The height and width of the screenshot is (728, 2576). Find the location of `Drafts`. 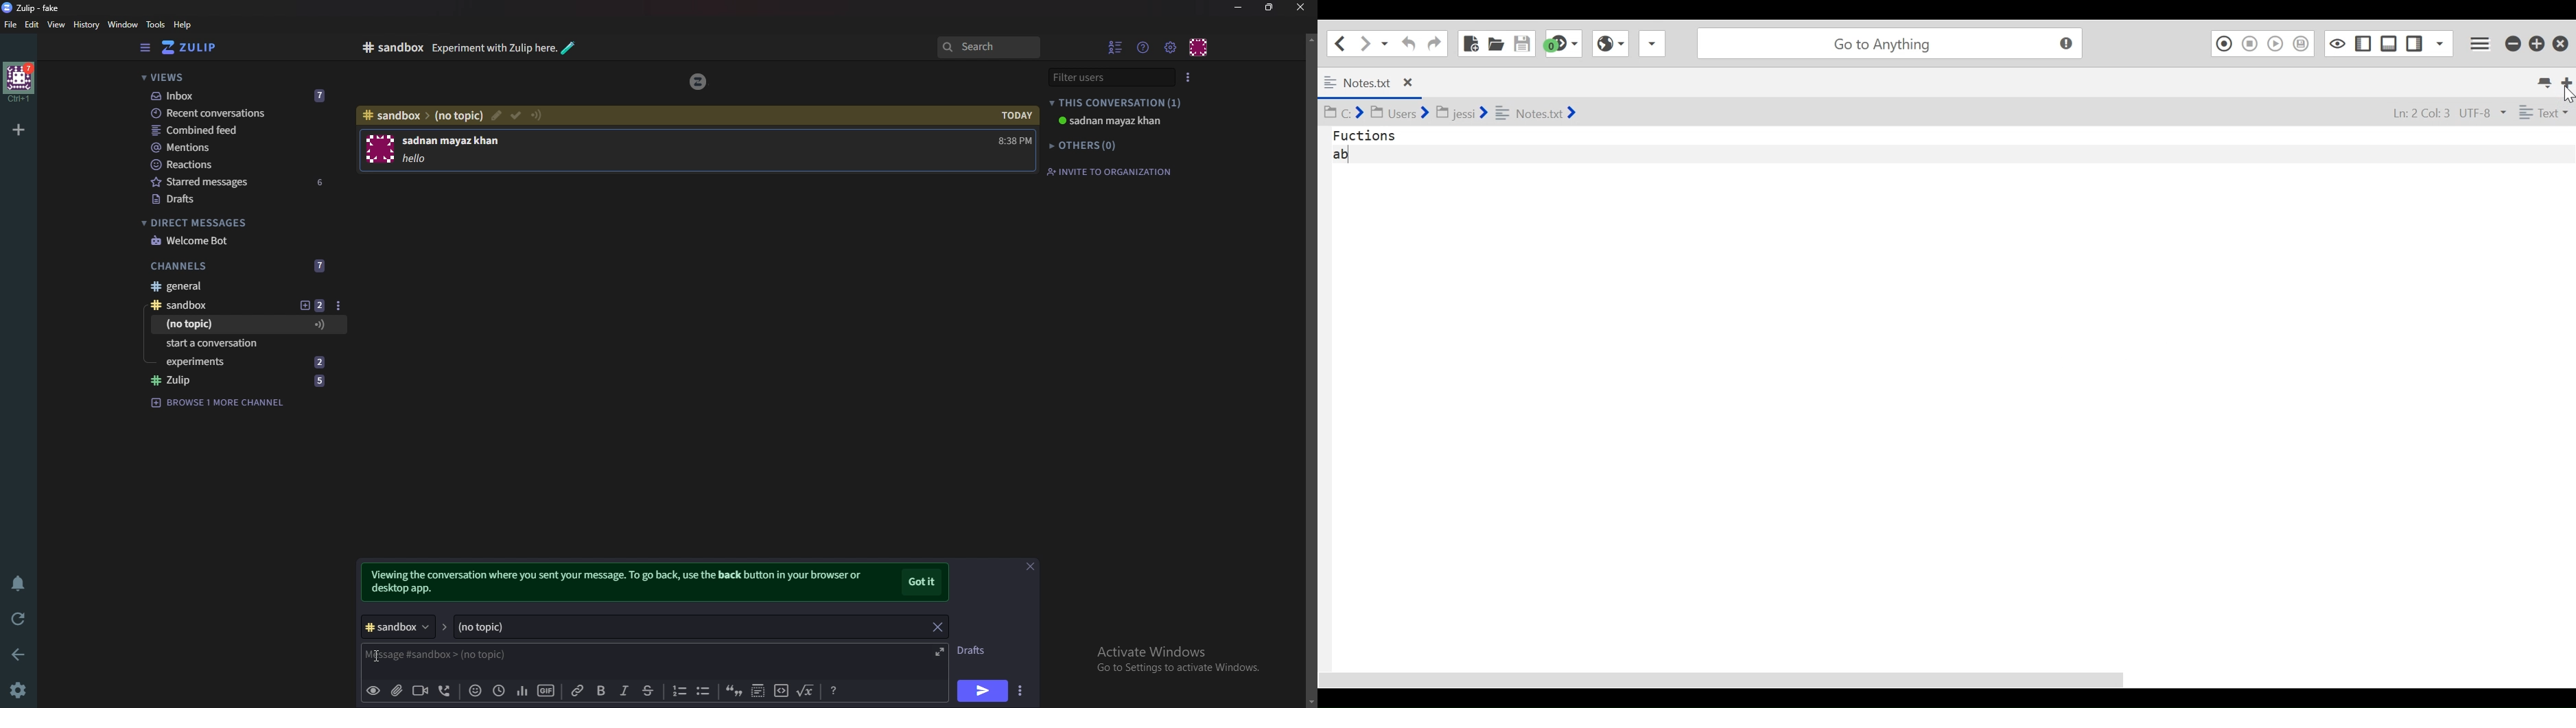

Drafts is located at coordinates (973, 652).